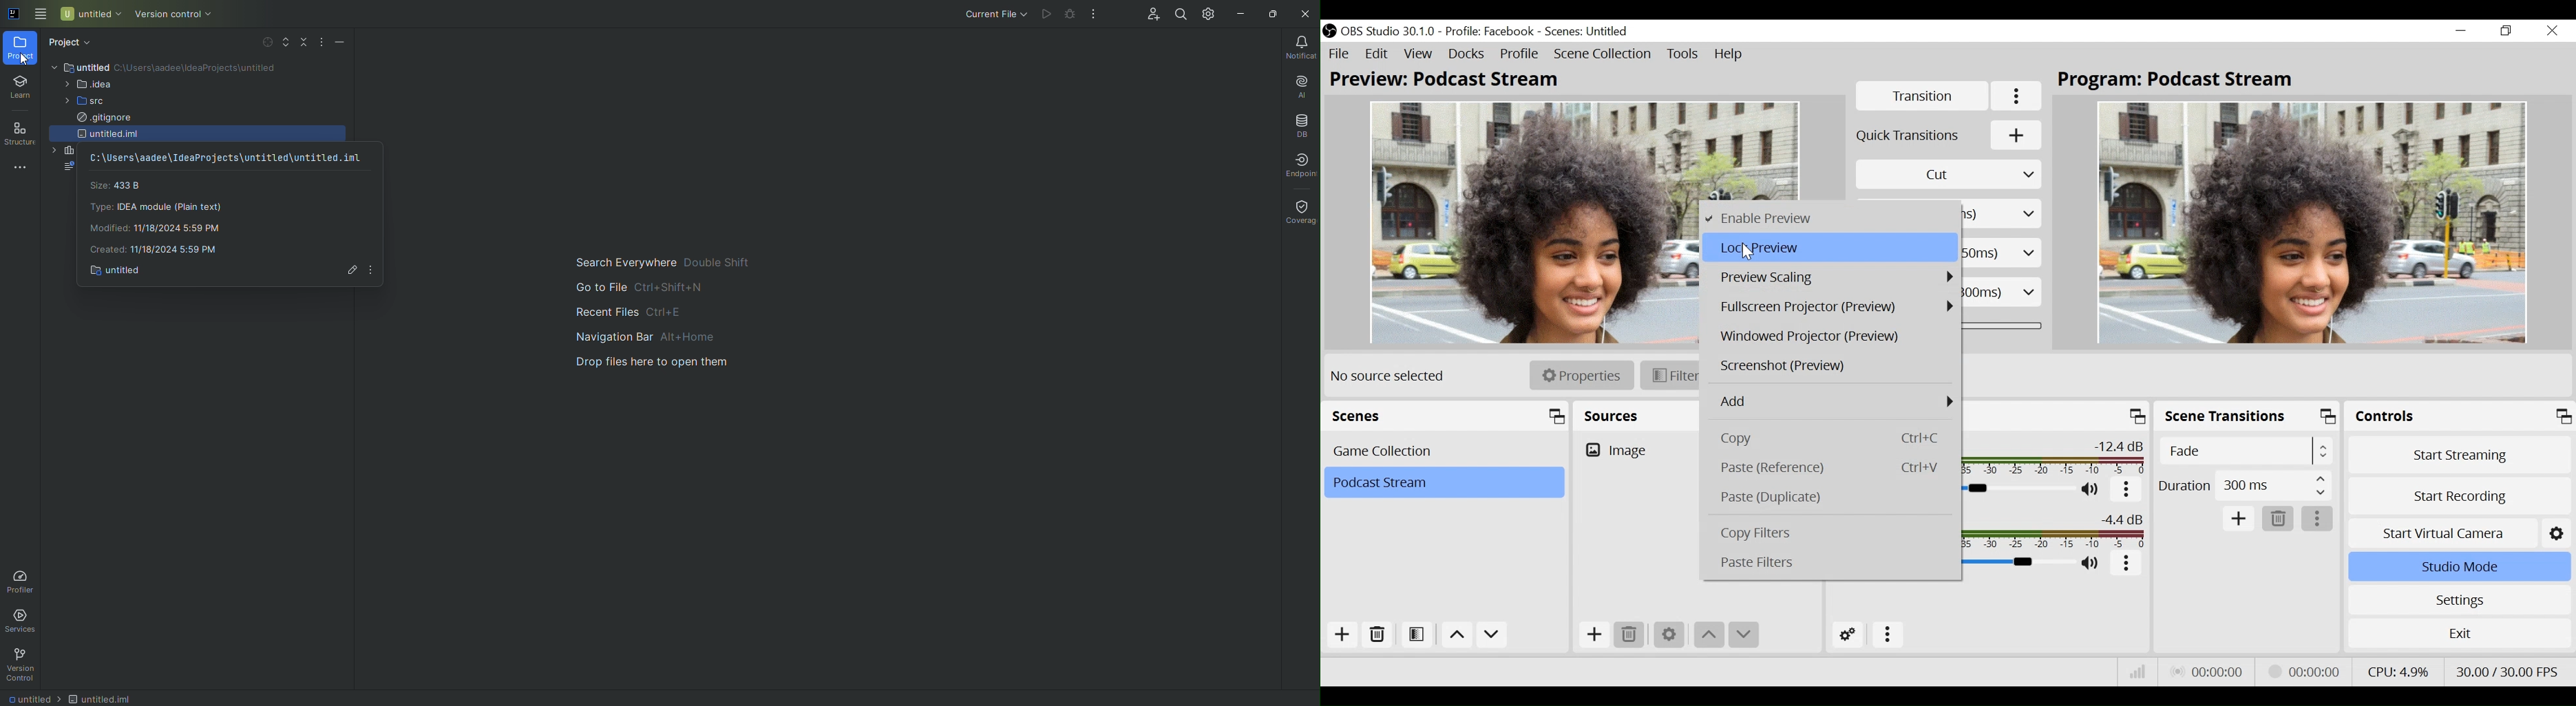 Image resolution: width=2576 pixels, height=728 pixels. What do you see at coordinates (2205, 671) in the screenshot?
I see `Live Status` at bounding box center [2205, 671].